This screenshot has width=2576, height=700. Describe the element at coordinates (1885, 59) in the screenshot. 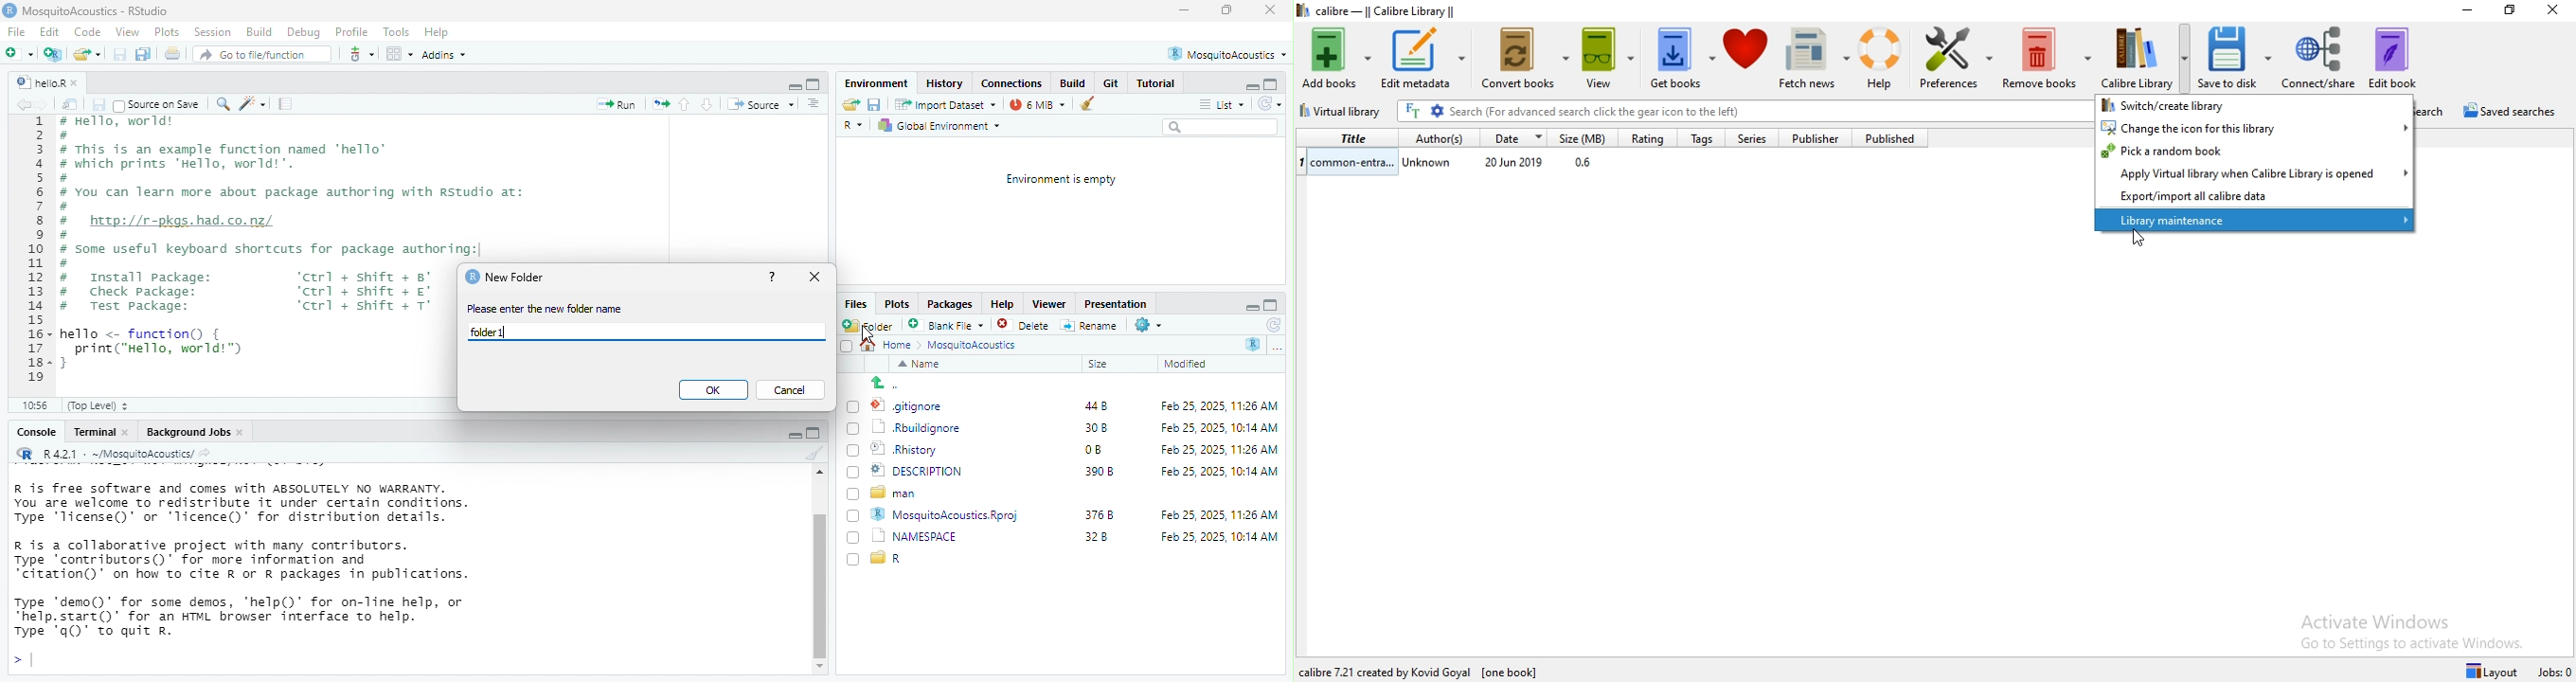

I see `Help` at that location.